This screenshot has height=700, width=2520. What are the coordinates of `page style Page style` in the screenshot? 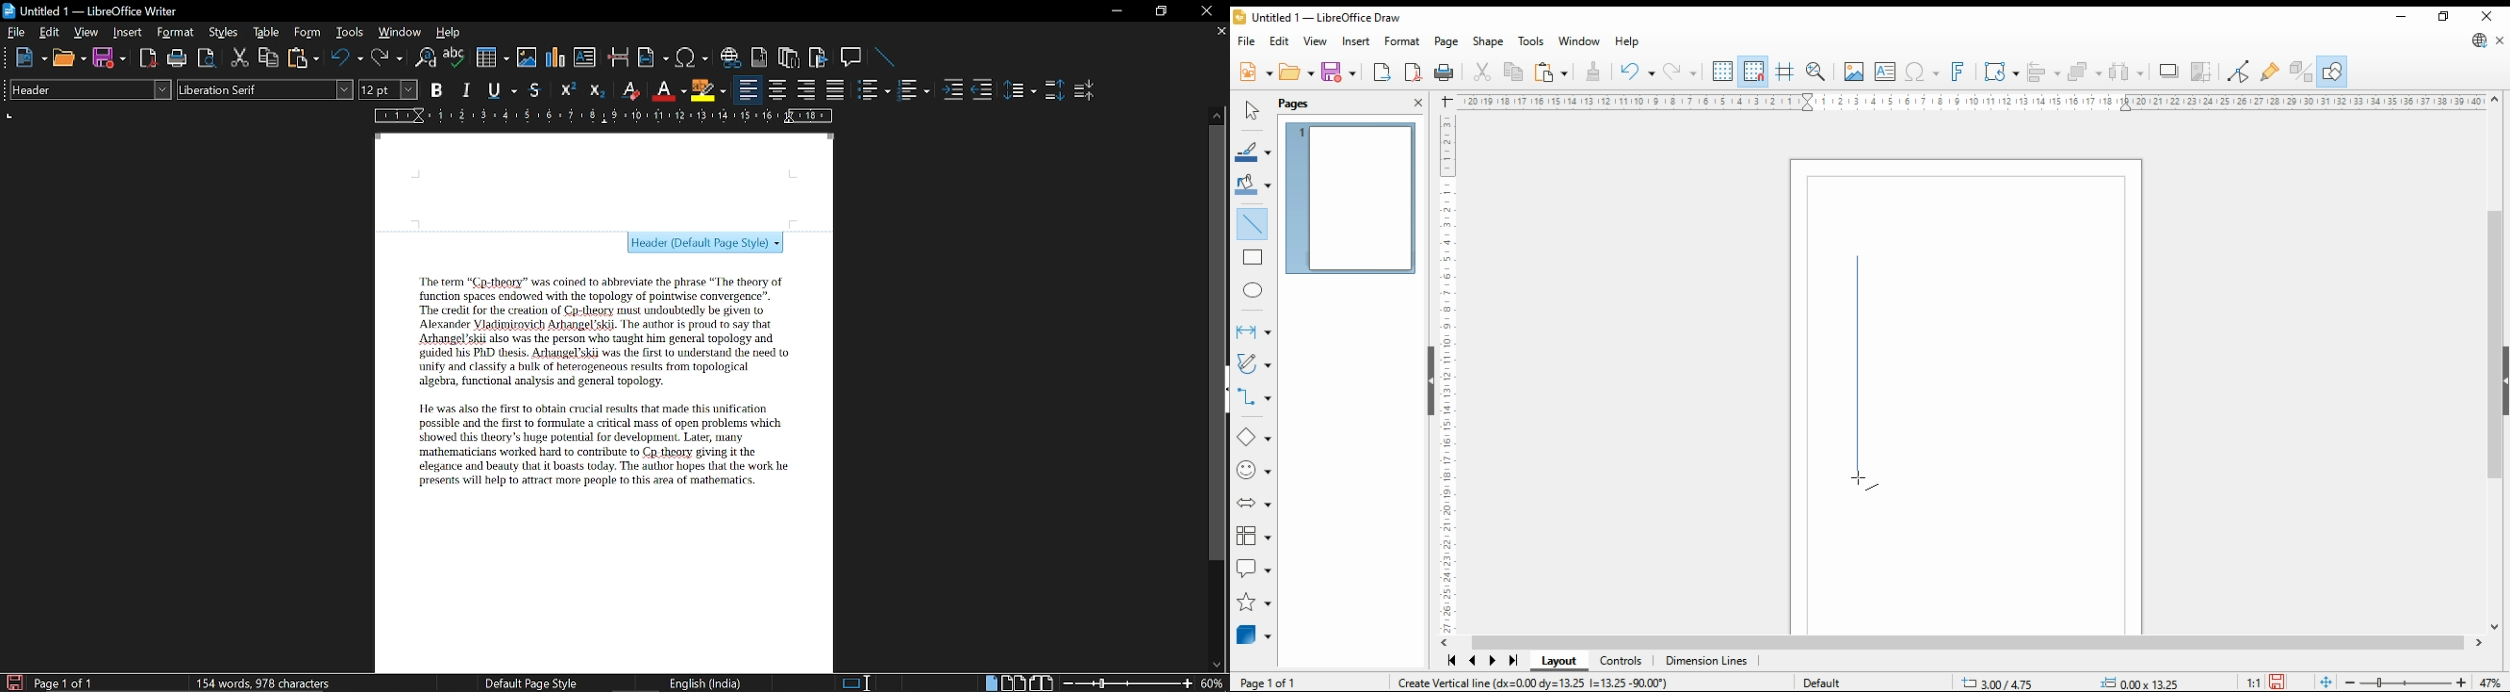 It's located at (534, 683).